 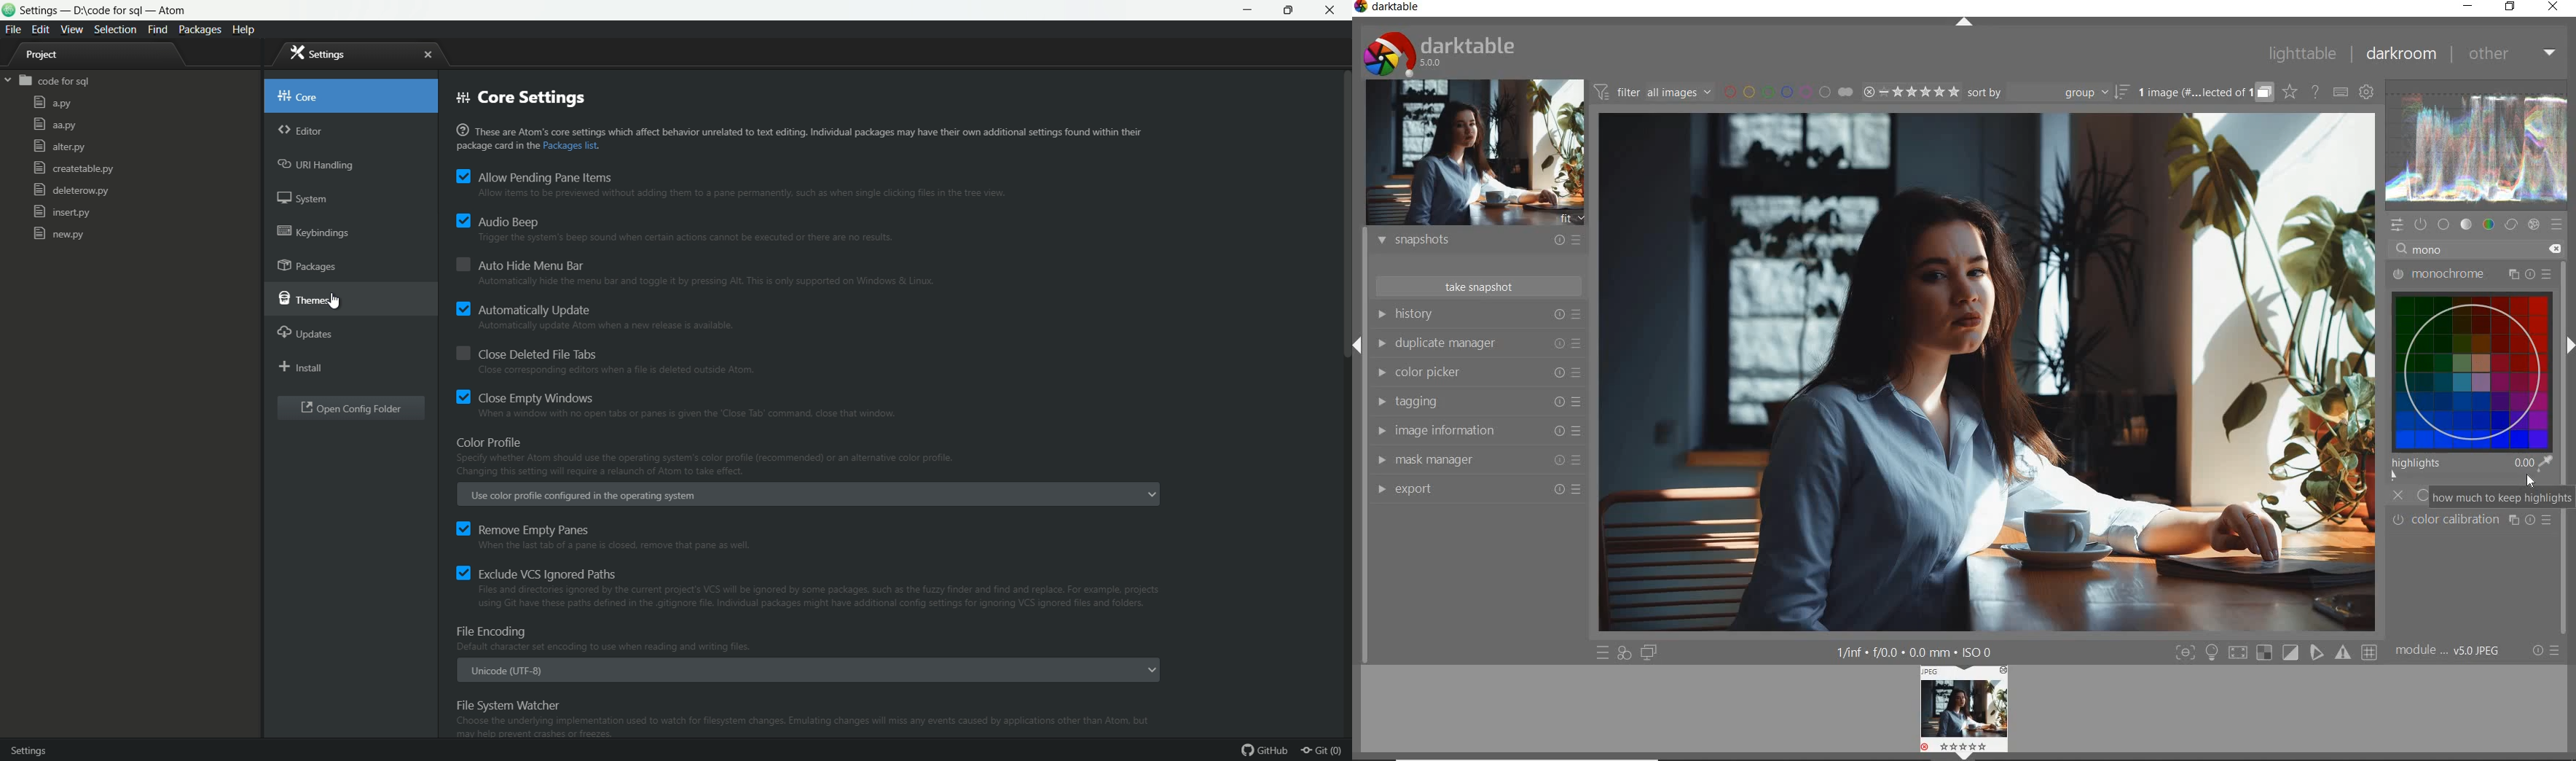 What do you see at coordinates (2510, 223) in the screenshot?
I see `correct` at bounding box center [2510, 223].